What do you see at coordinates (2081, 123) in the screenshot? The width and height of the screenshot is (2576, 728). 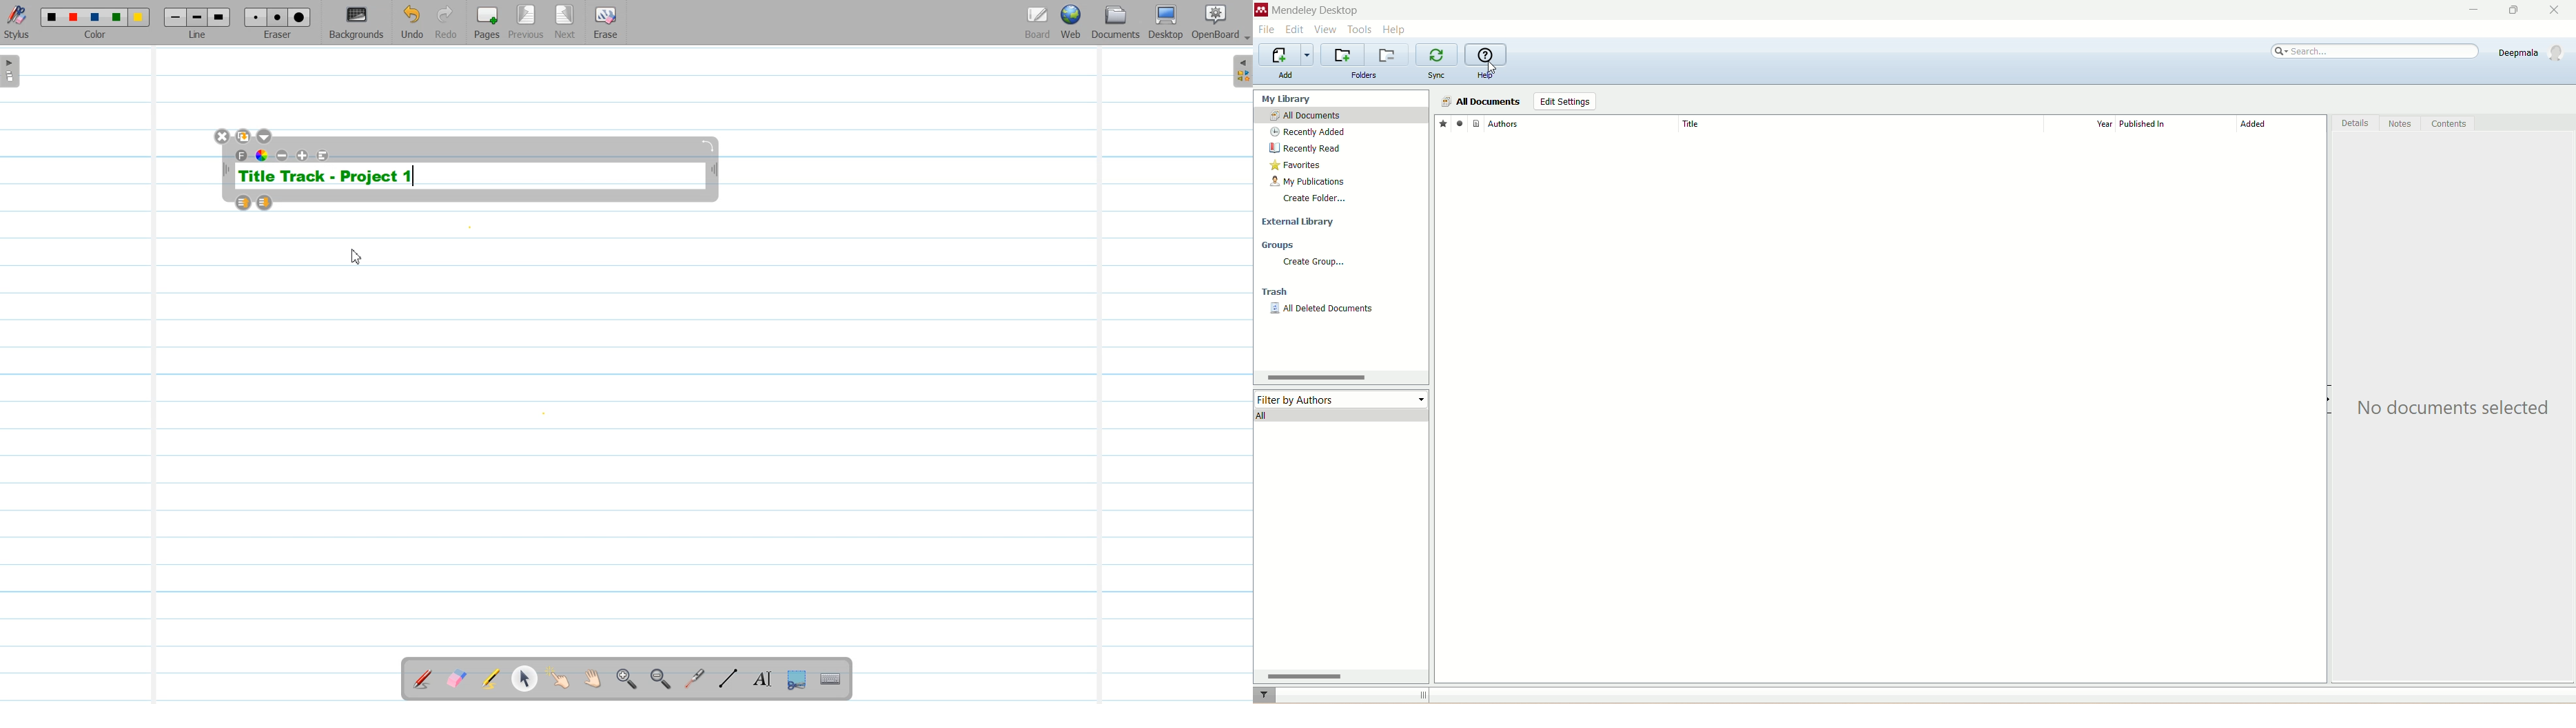 I see `year` at bounding box center [2081, 123].